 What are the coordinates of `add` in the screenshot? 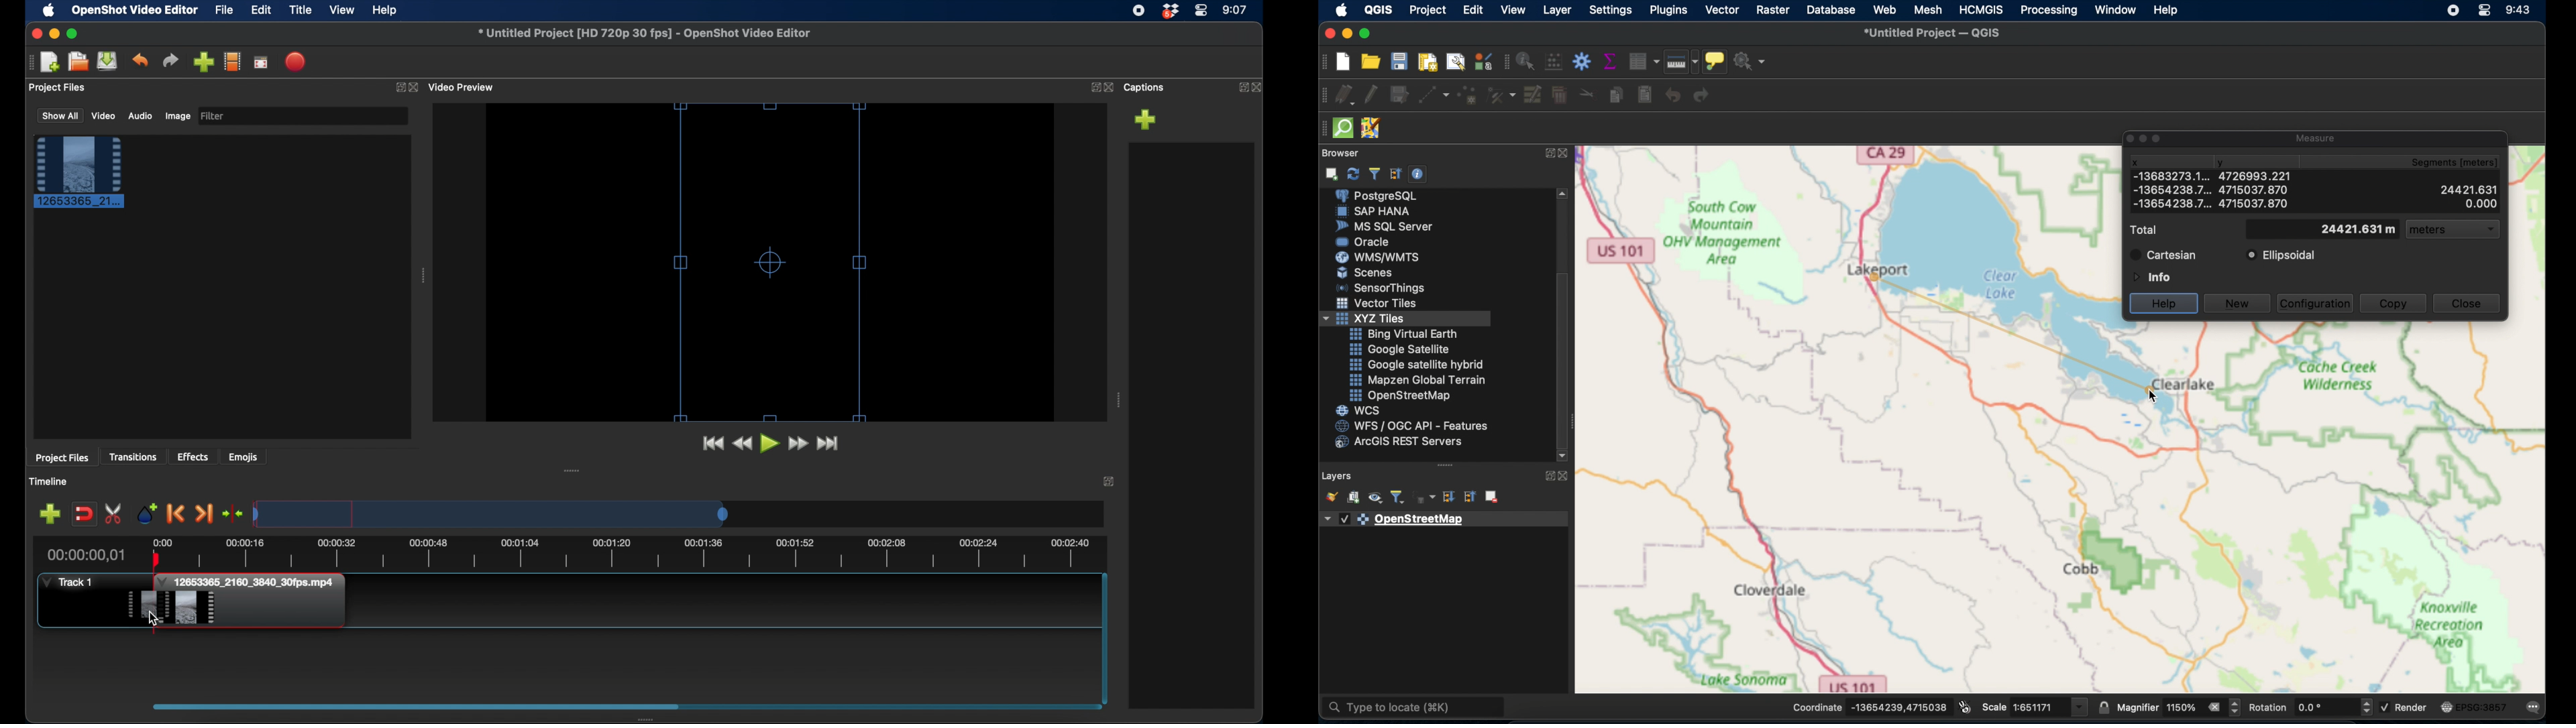 It's located at (1146, 119).